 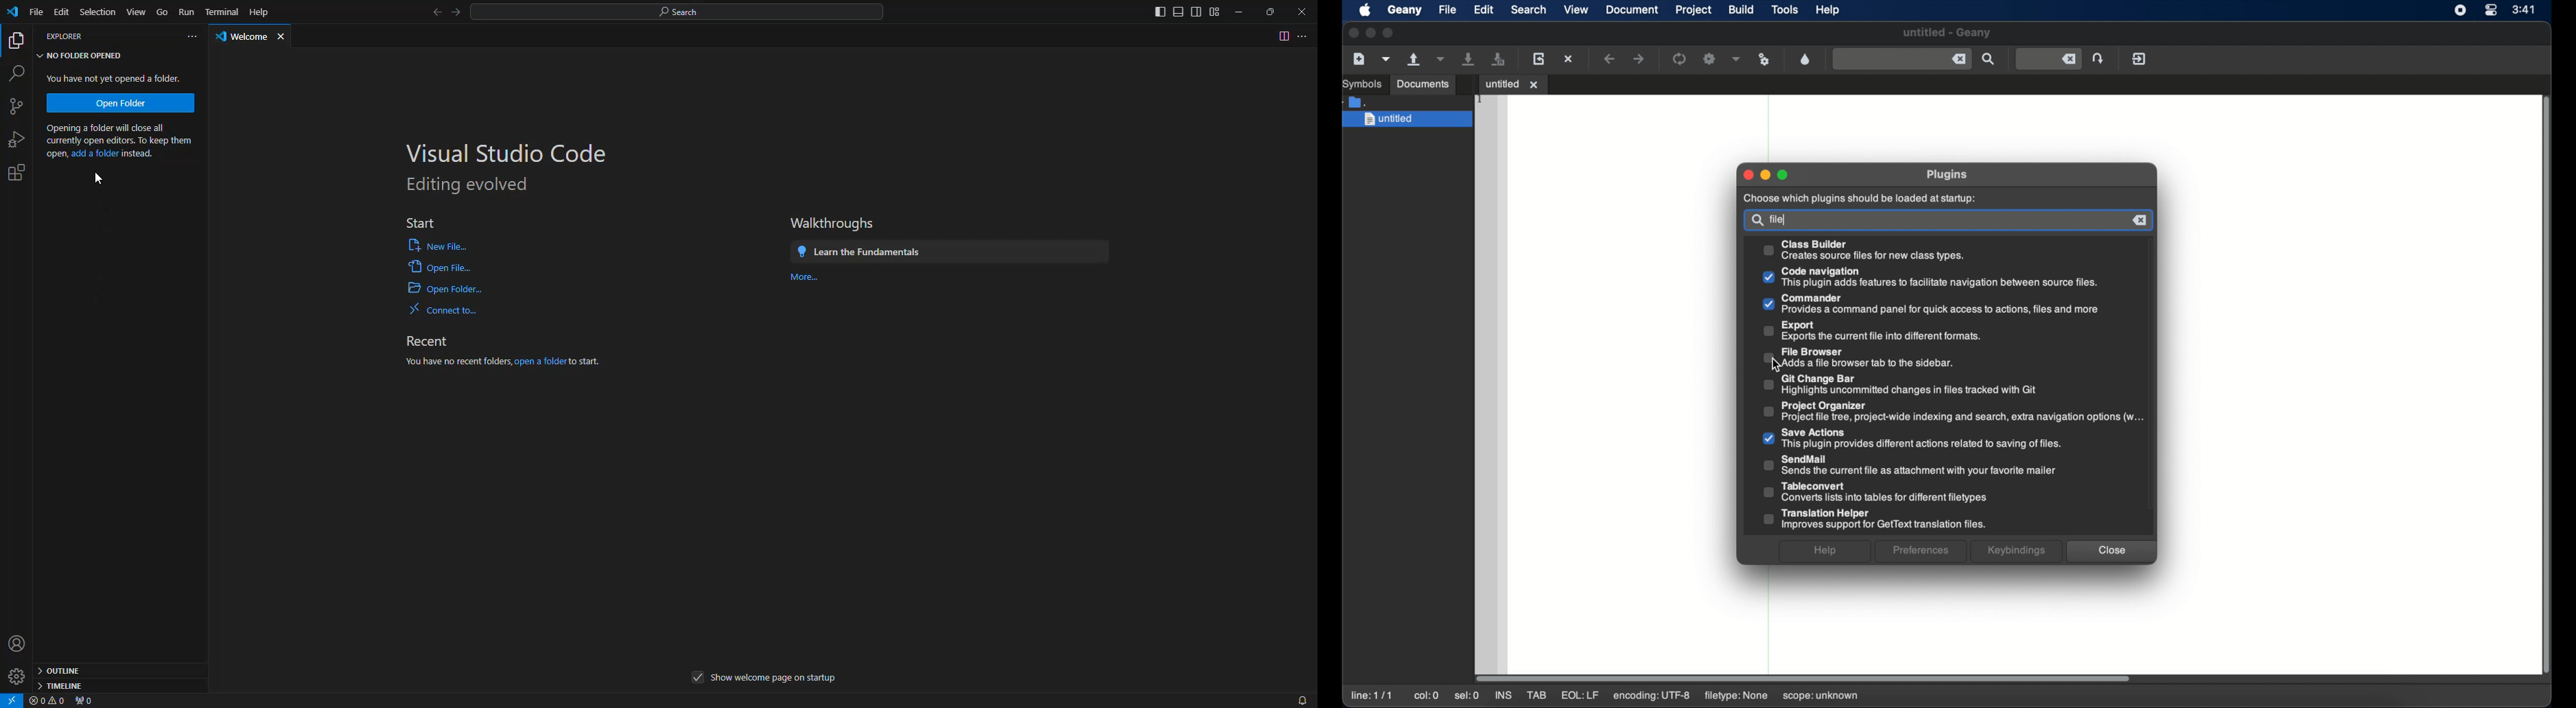 I want to click on symbols, so click(x=1361, y=84).